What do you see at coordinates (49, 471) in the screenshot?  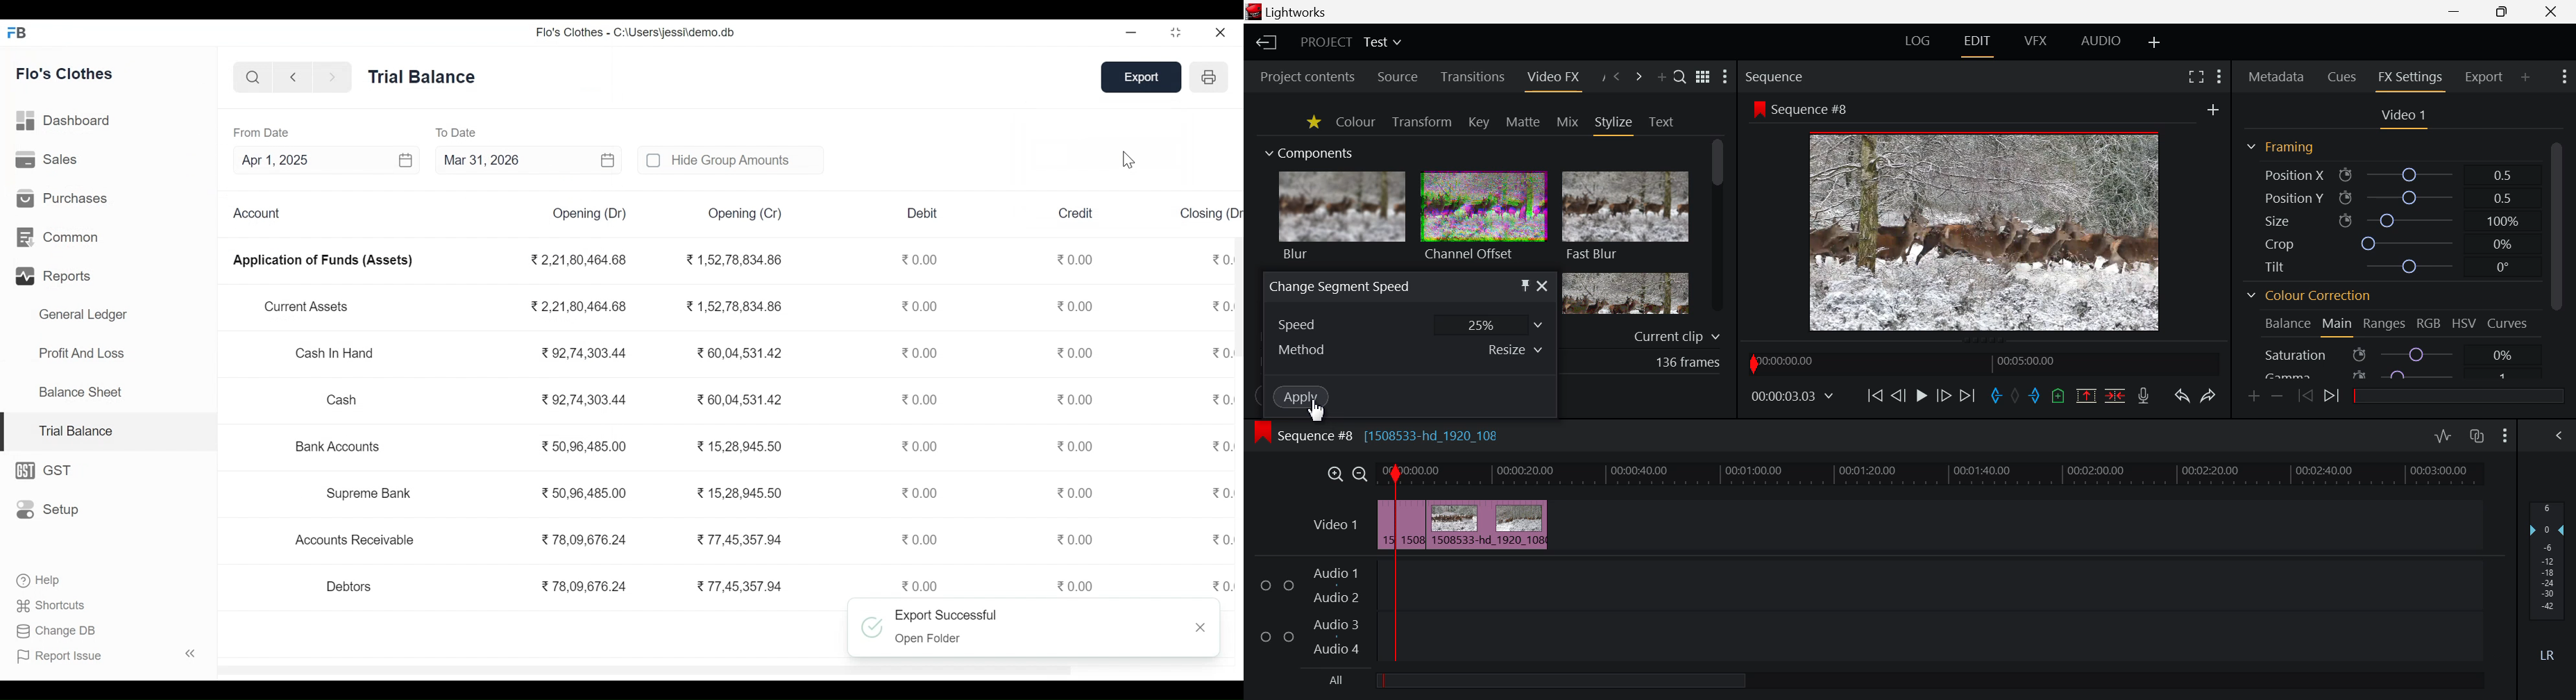 I see `GST` at bounding box center [49, 471].